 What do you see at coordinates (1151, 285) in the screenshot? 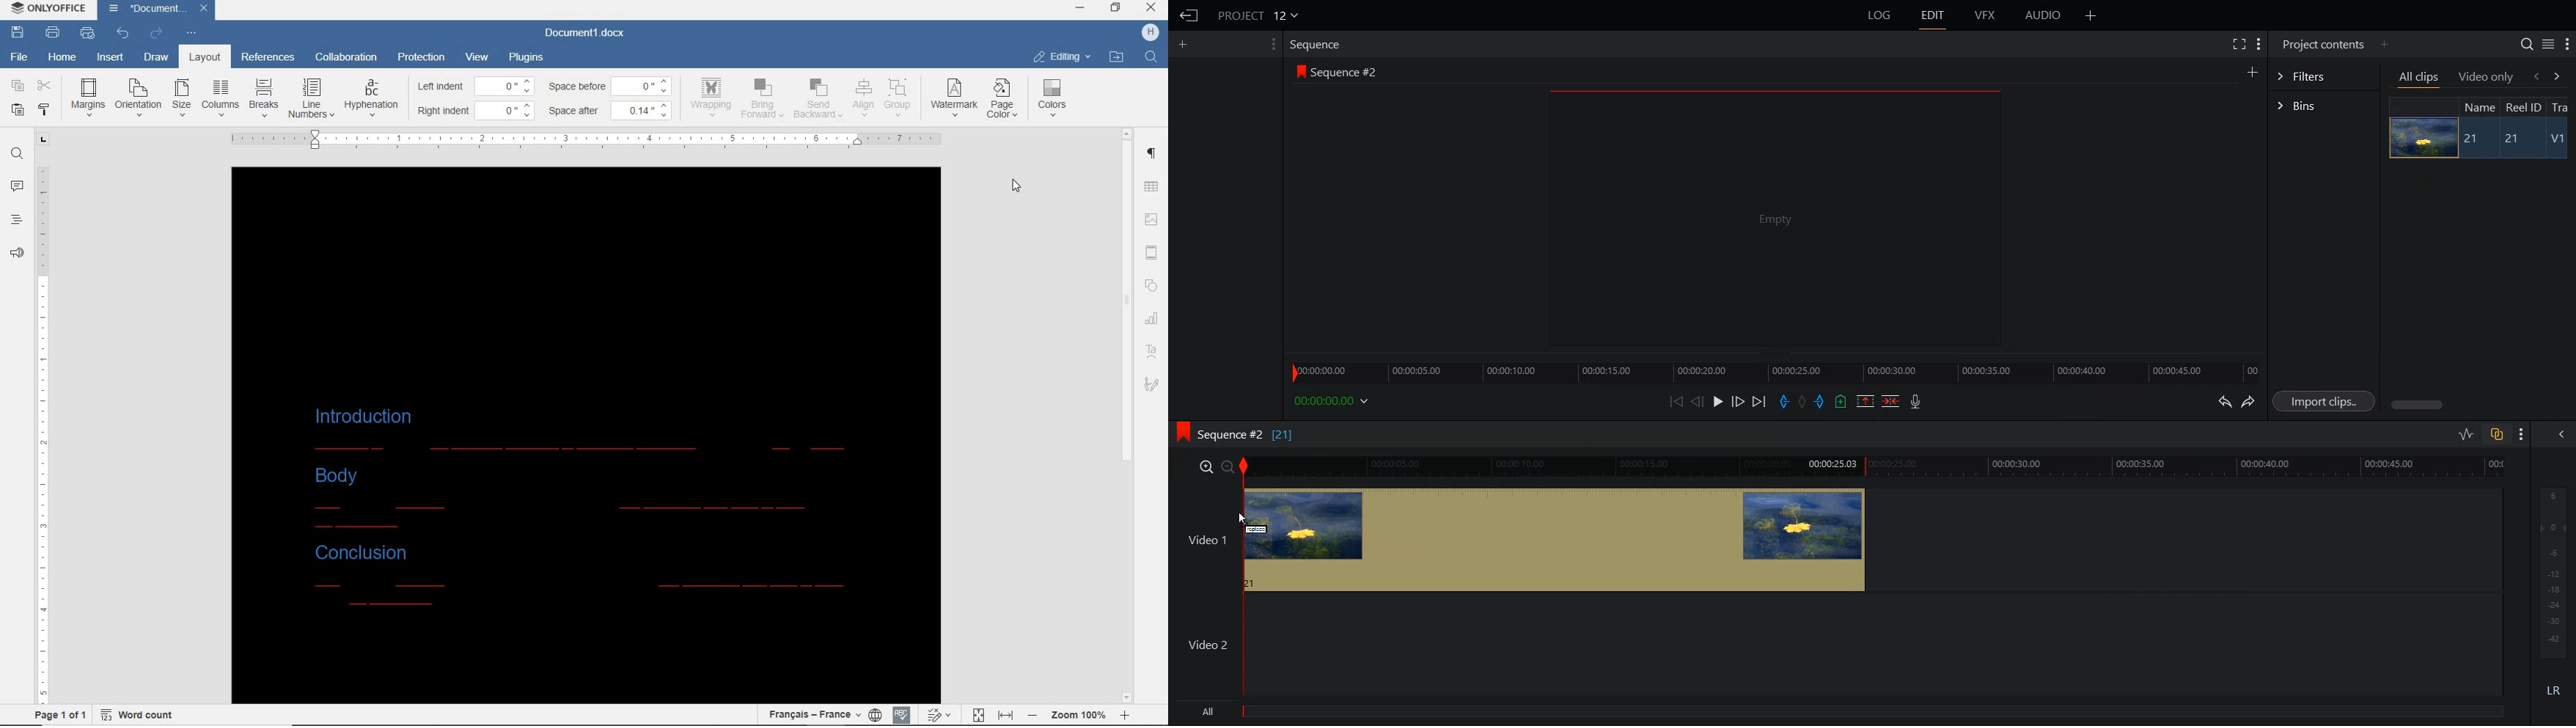
I see `shape` at bounding box center [1151, 285].